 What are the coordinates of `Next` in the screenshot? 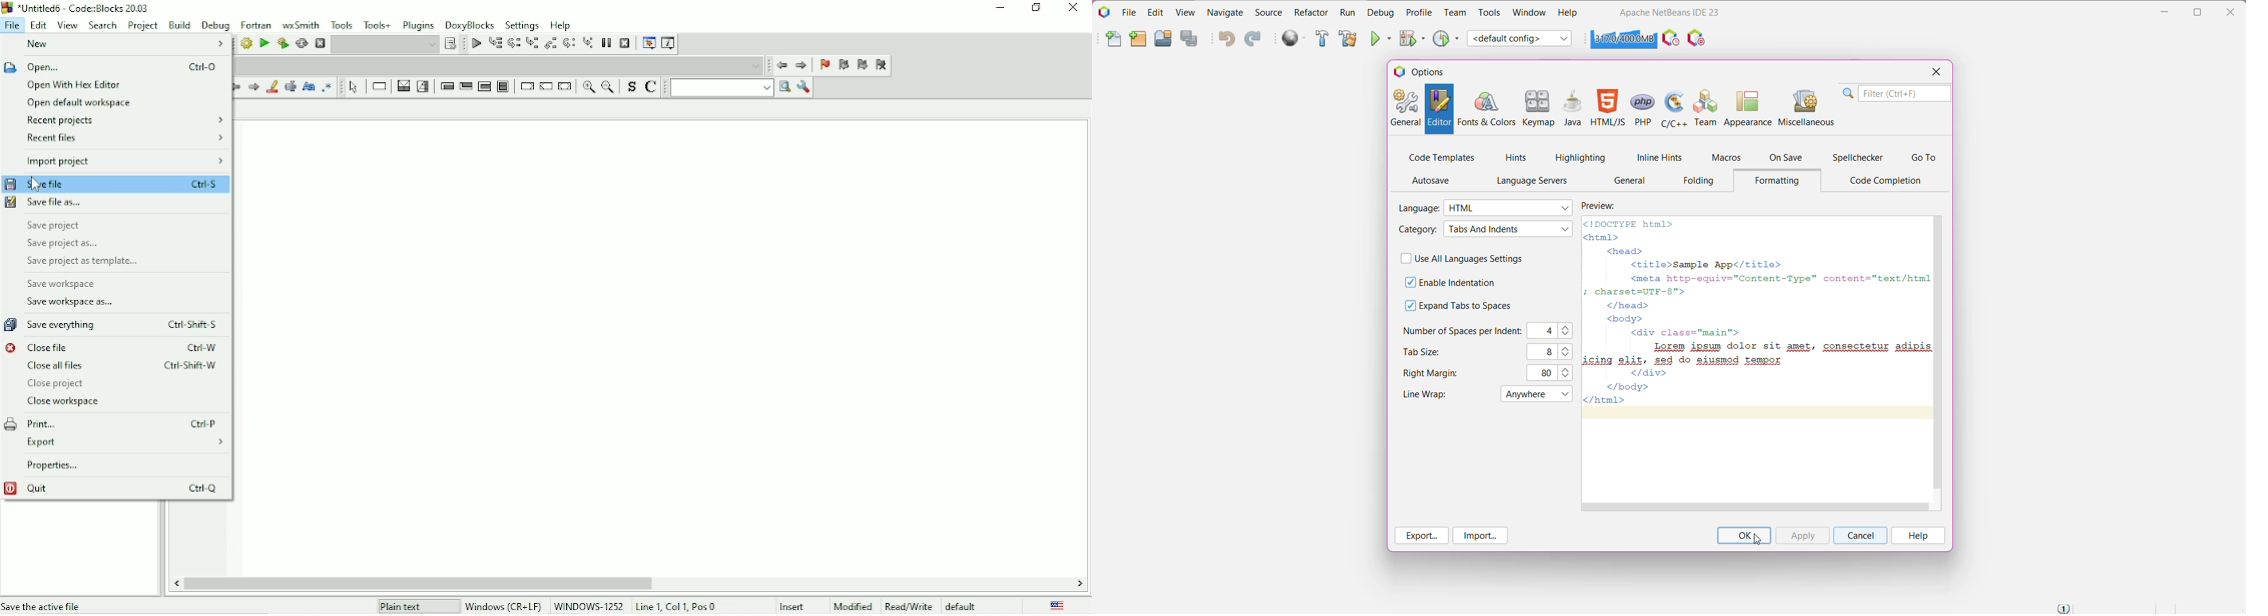 It's located at (254, 87).